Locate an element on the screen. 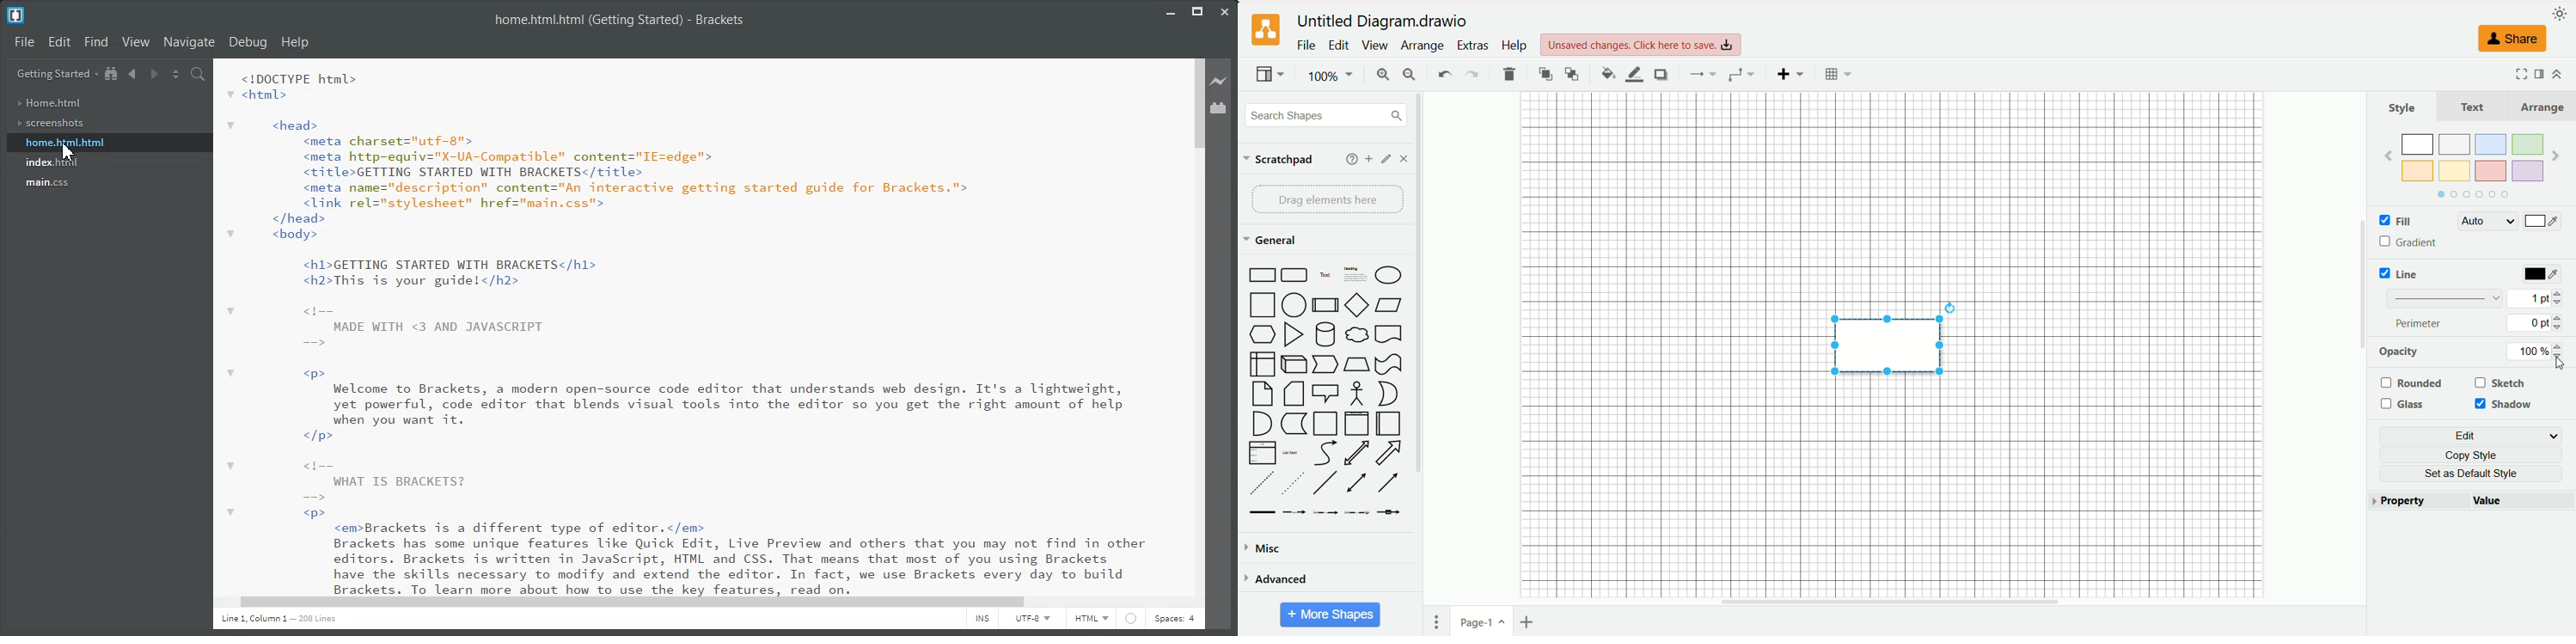 This screenshot has height=644, width=2576. Edit is located at coordinates (61, 42).